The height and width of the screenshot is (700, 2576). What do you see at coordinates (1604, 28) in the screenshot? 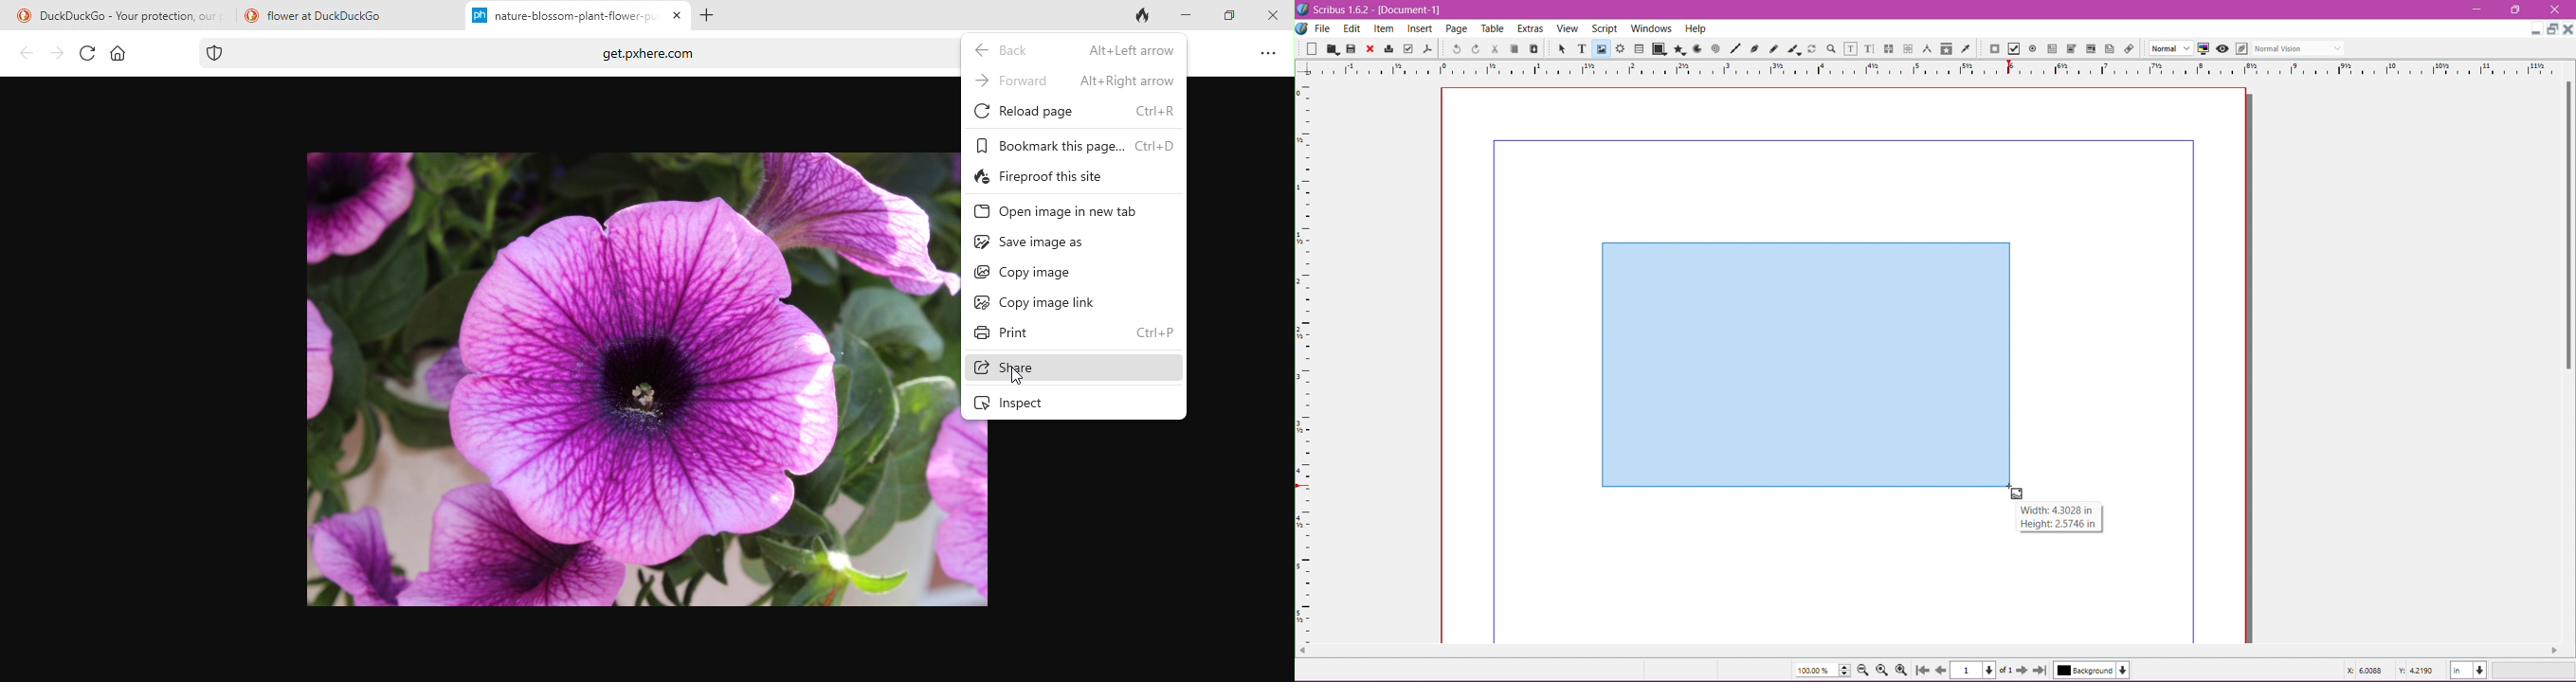
I see `Script` at bounding box center [1604, 28].